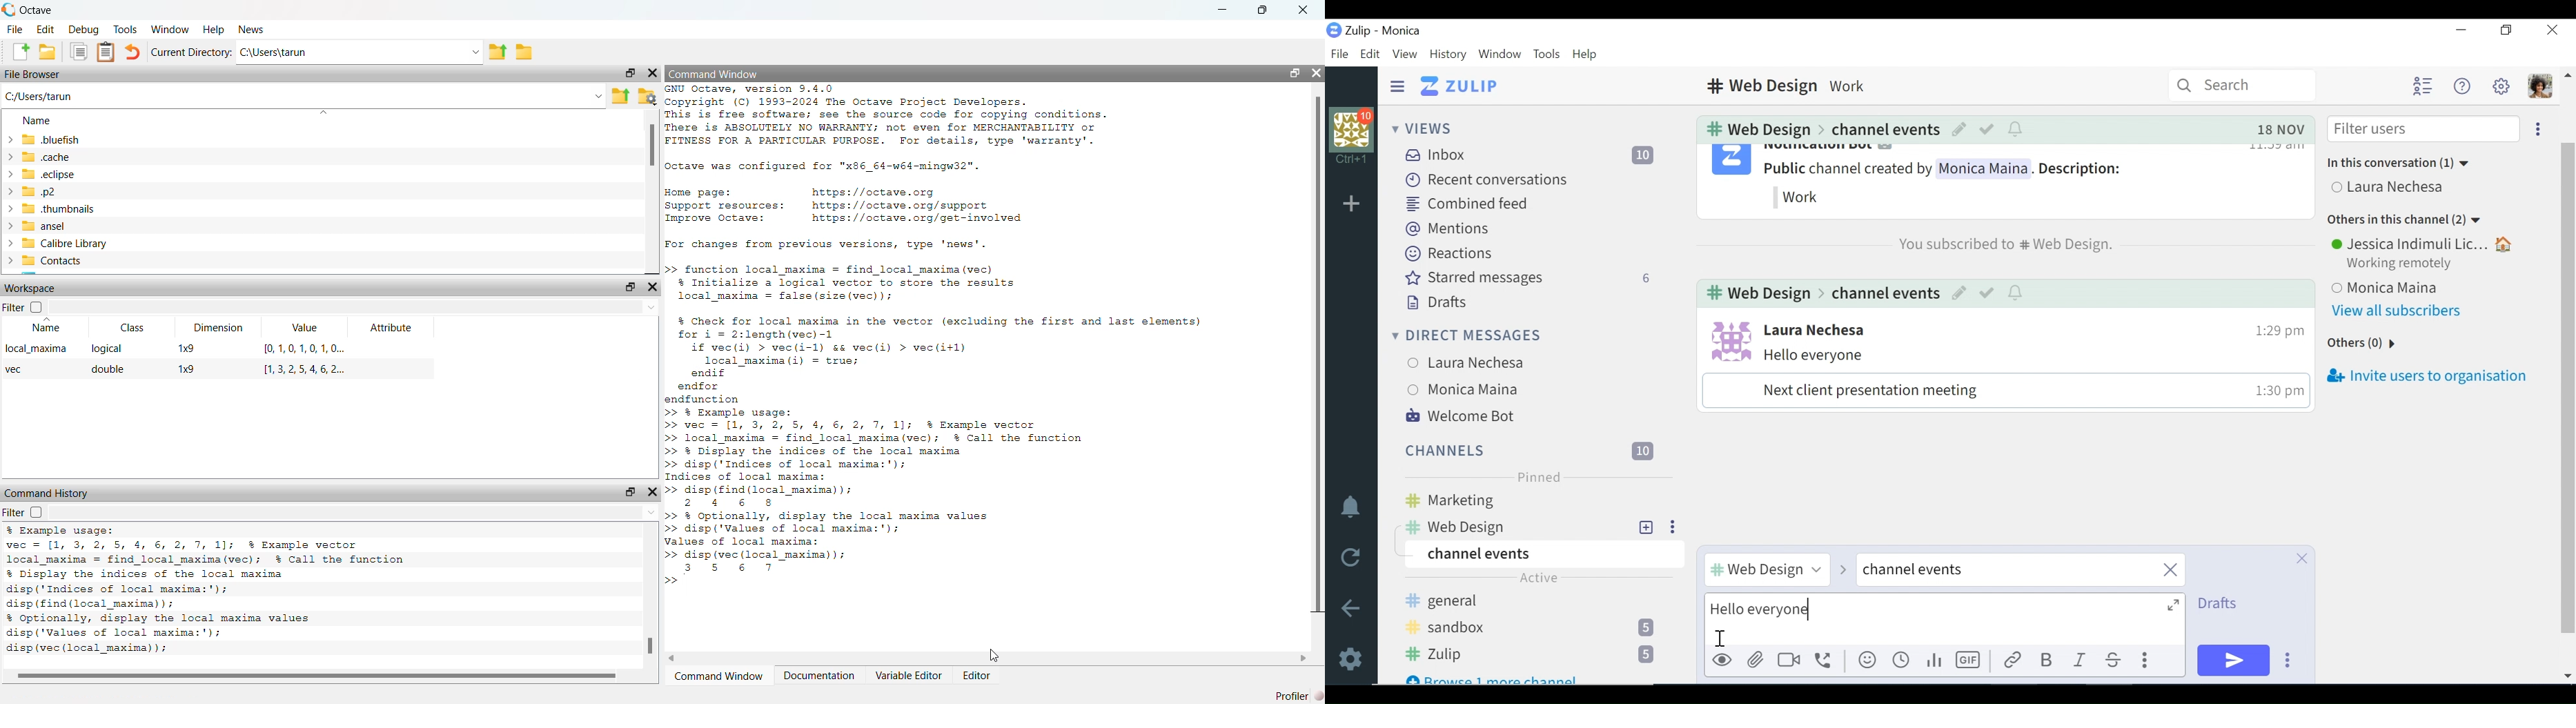  Describe the element at coordinates (306, 369) in the screenshot. I see `1,3,2,54,6,2..` at that location.